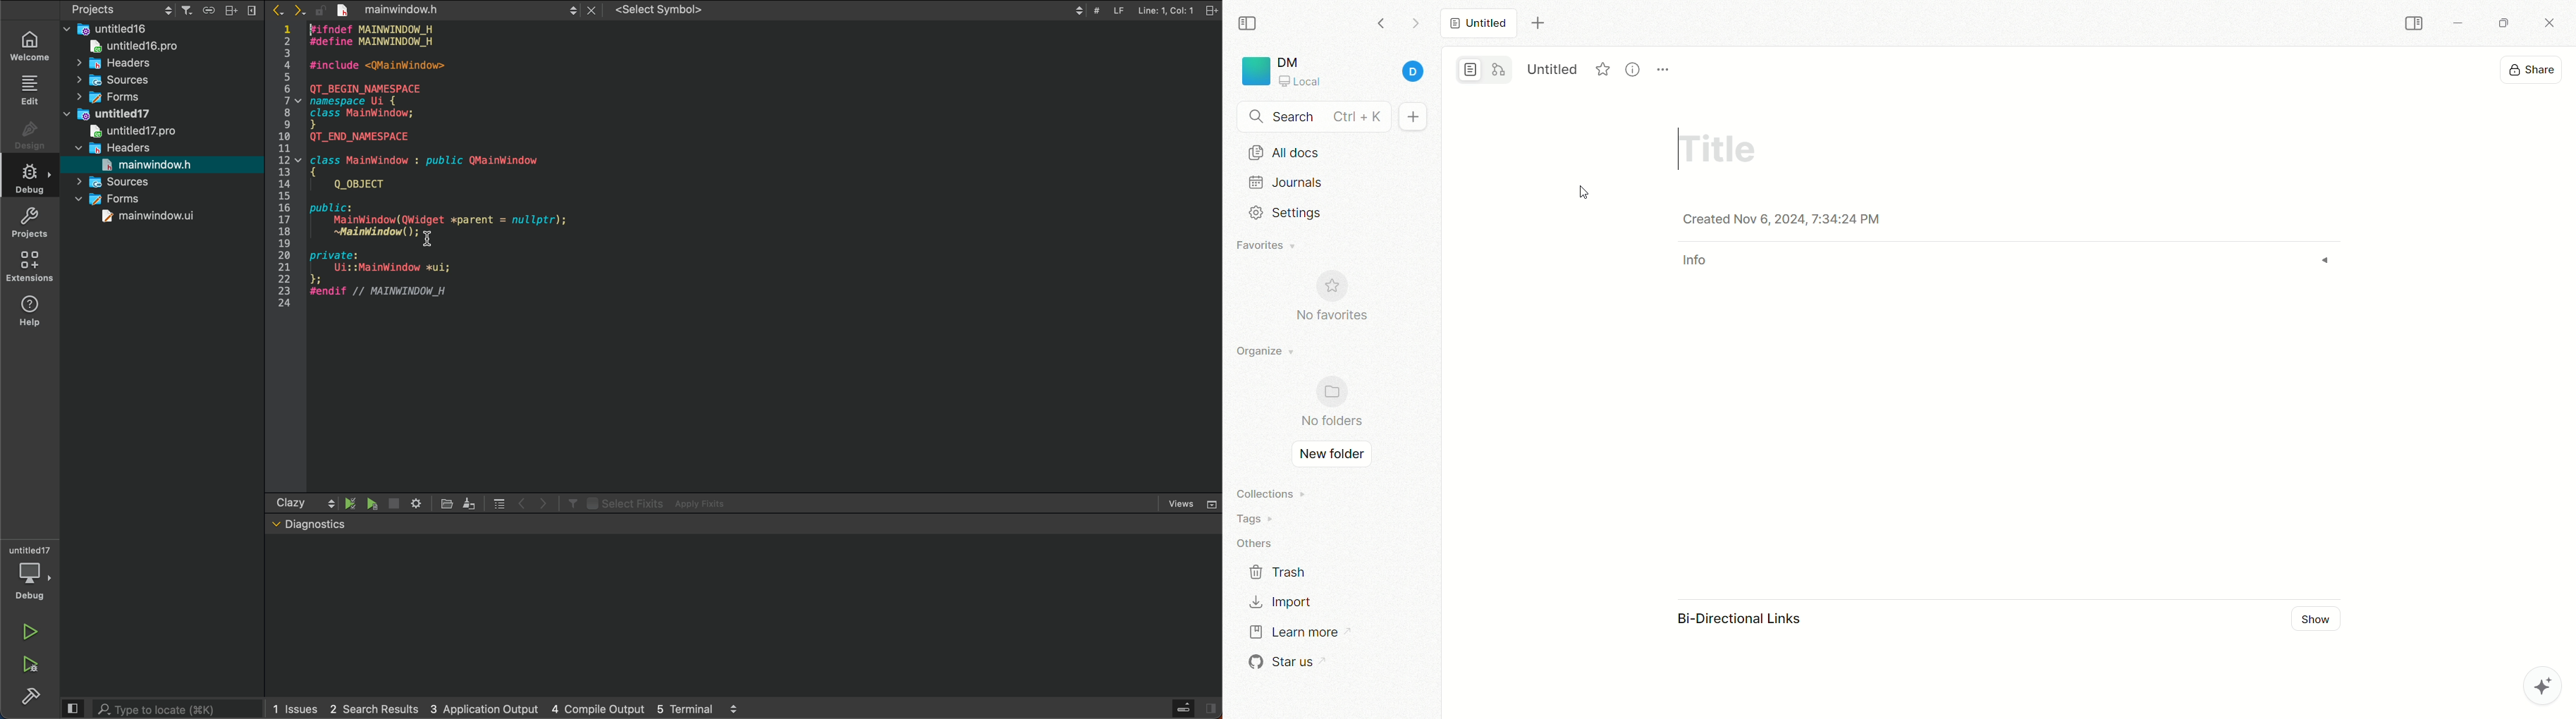 This screenshot has width=2576, height=728. Describe the element at coordinates (2552, 25) in the screenshot. I see `close` at that location.